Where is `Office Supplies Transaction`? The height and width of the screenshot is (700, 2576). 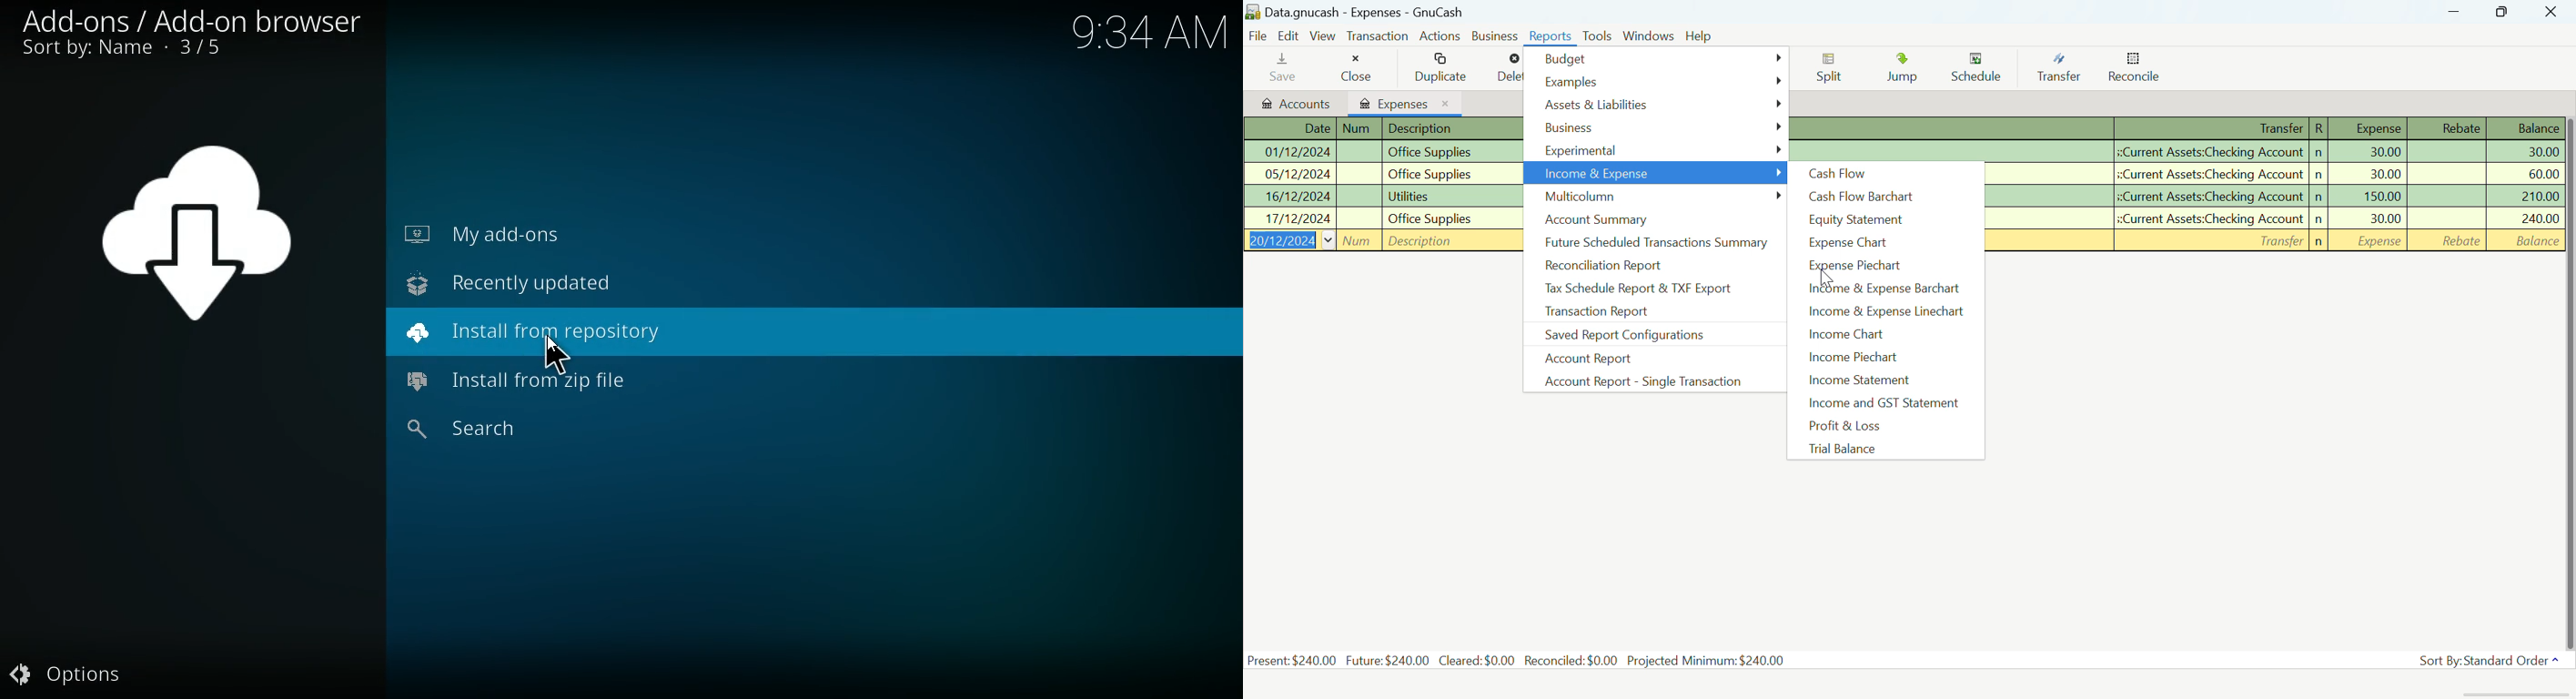
Office Supplies Transaction is located at coordinates (1379, 217).